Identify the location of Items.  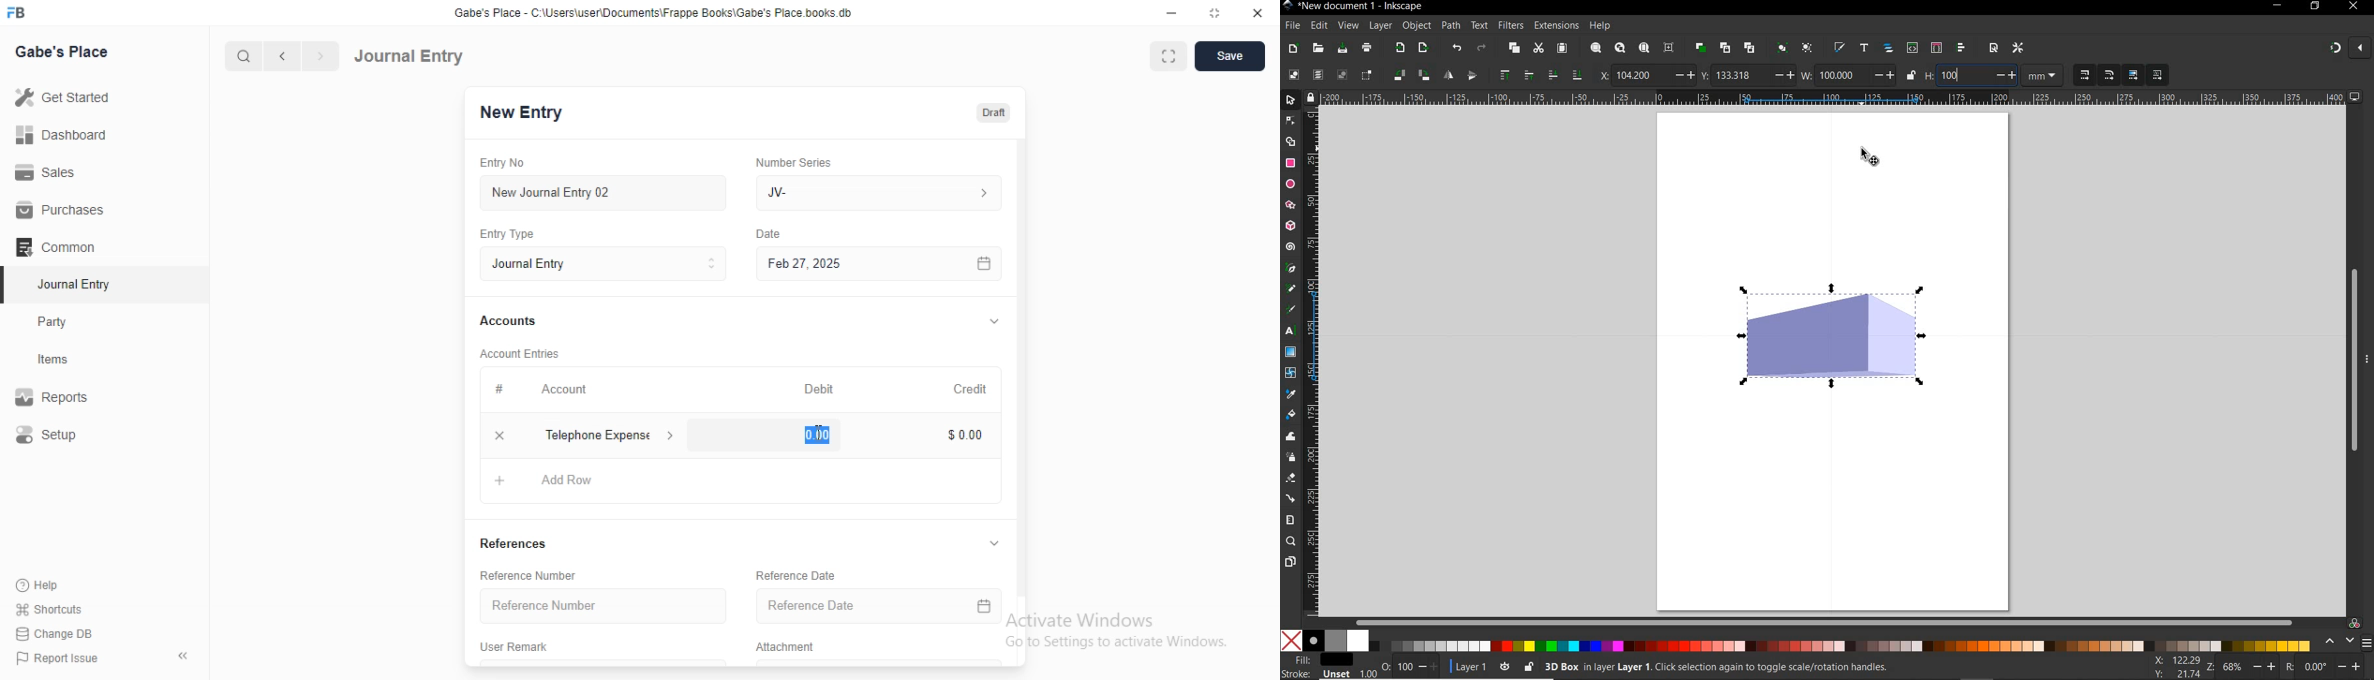
(55, 360).